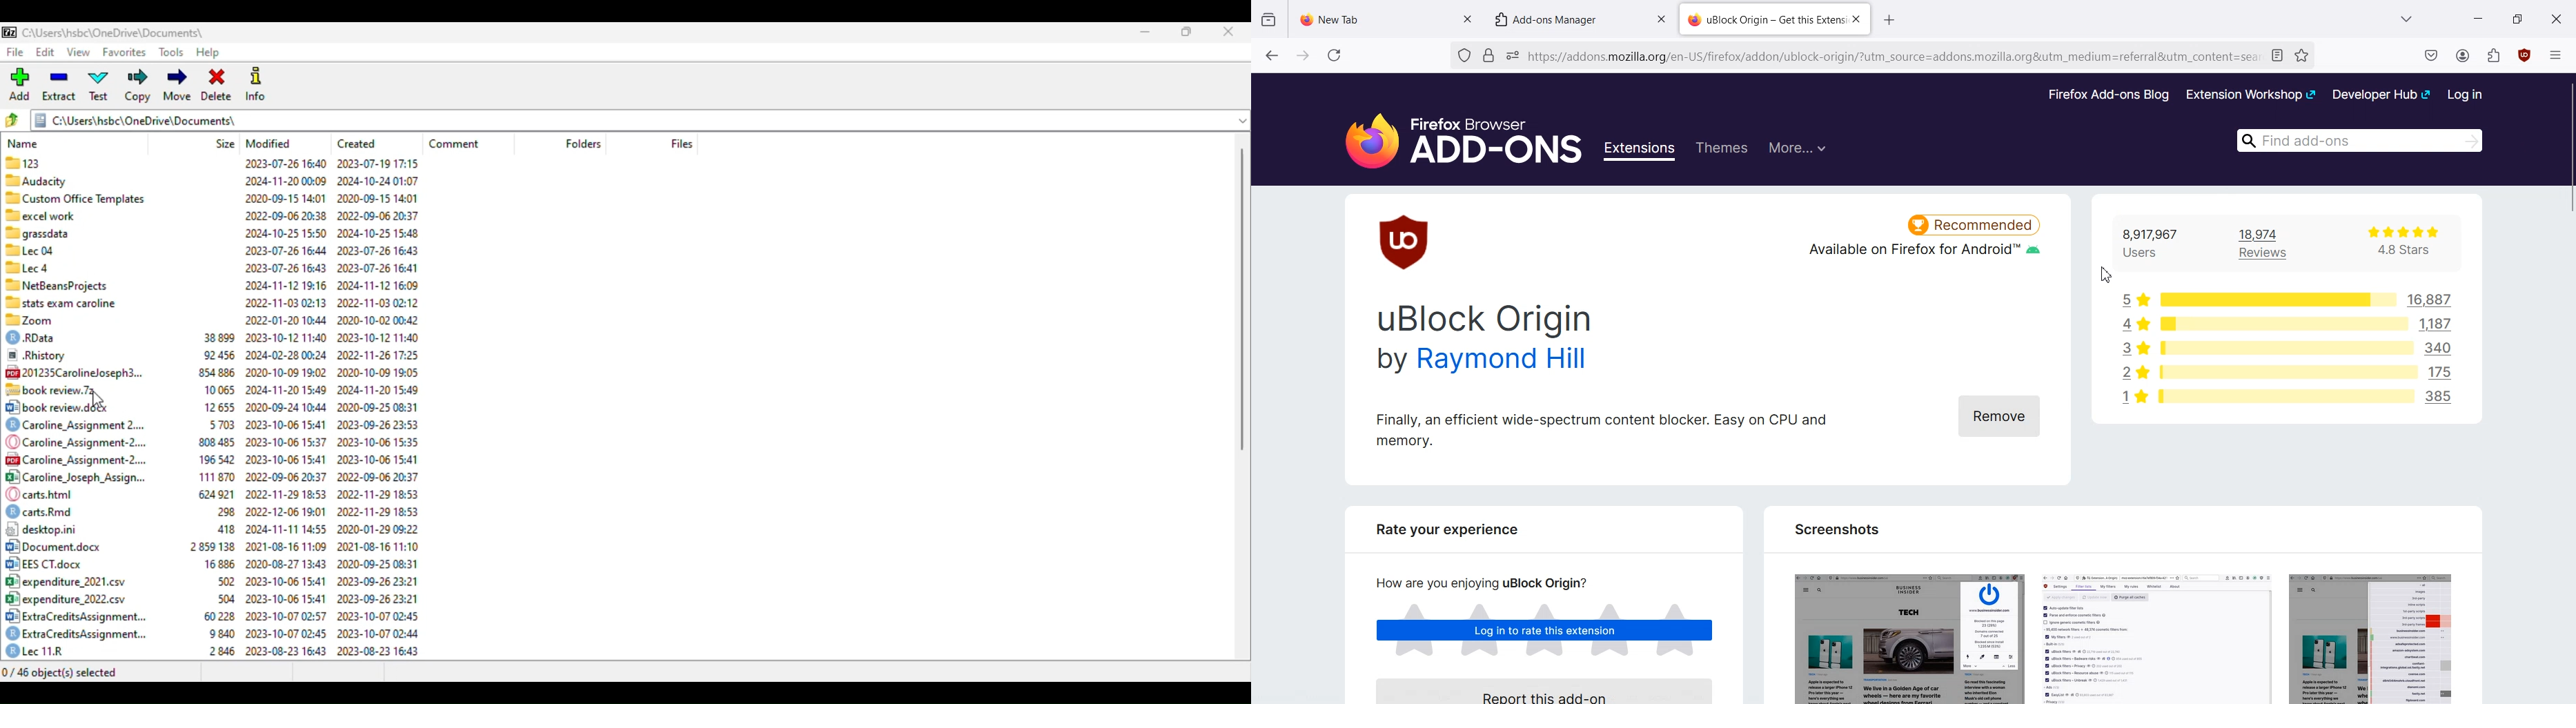 This screenshot has width=2576, height=728. Describe the element at coordinates (1553, 690) in the screenshot. I see `Report this Add-on` at that location.